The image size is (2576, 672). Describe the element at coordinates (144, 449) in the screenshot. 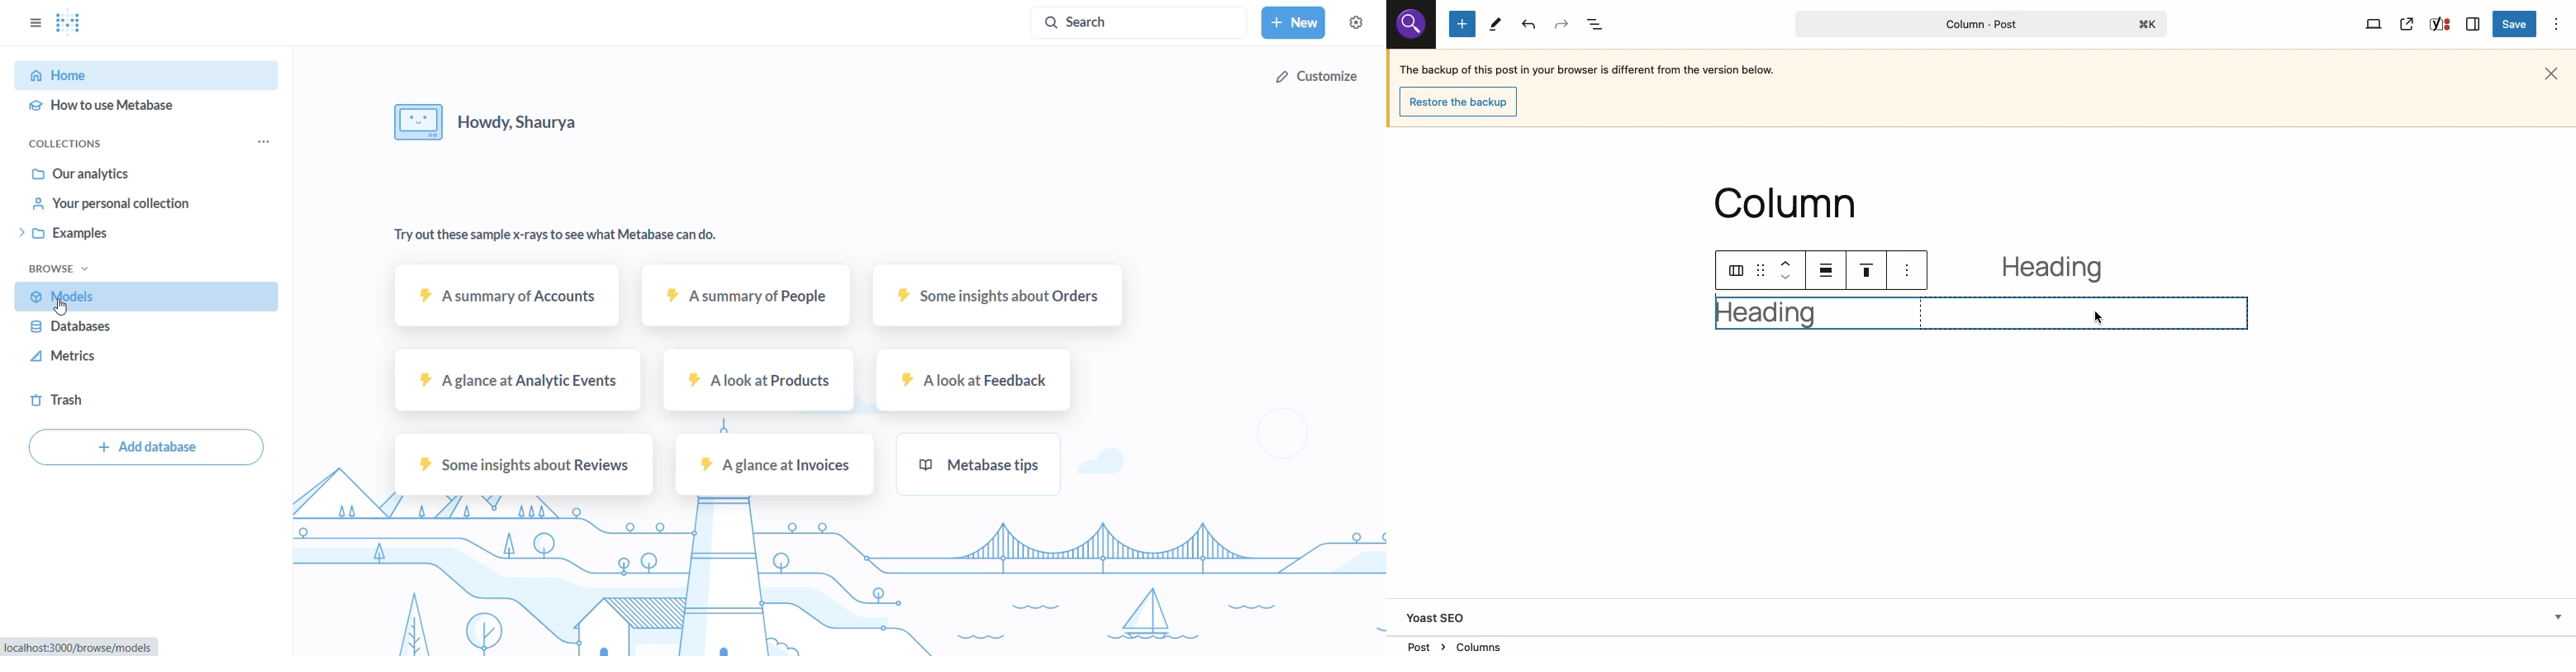

I see `add database` at that location.